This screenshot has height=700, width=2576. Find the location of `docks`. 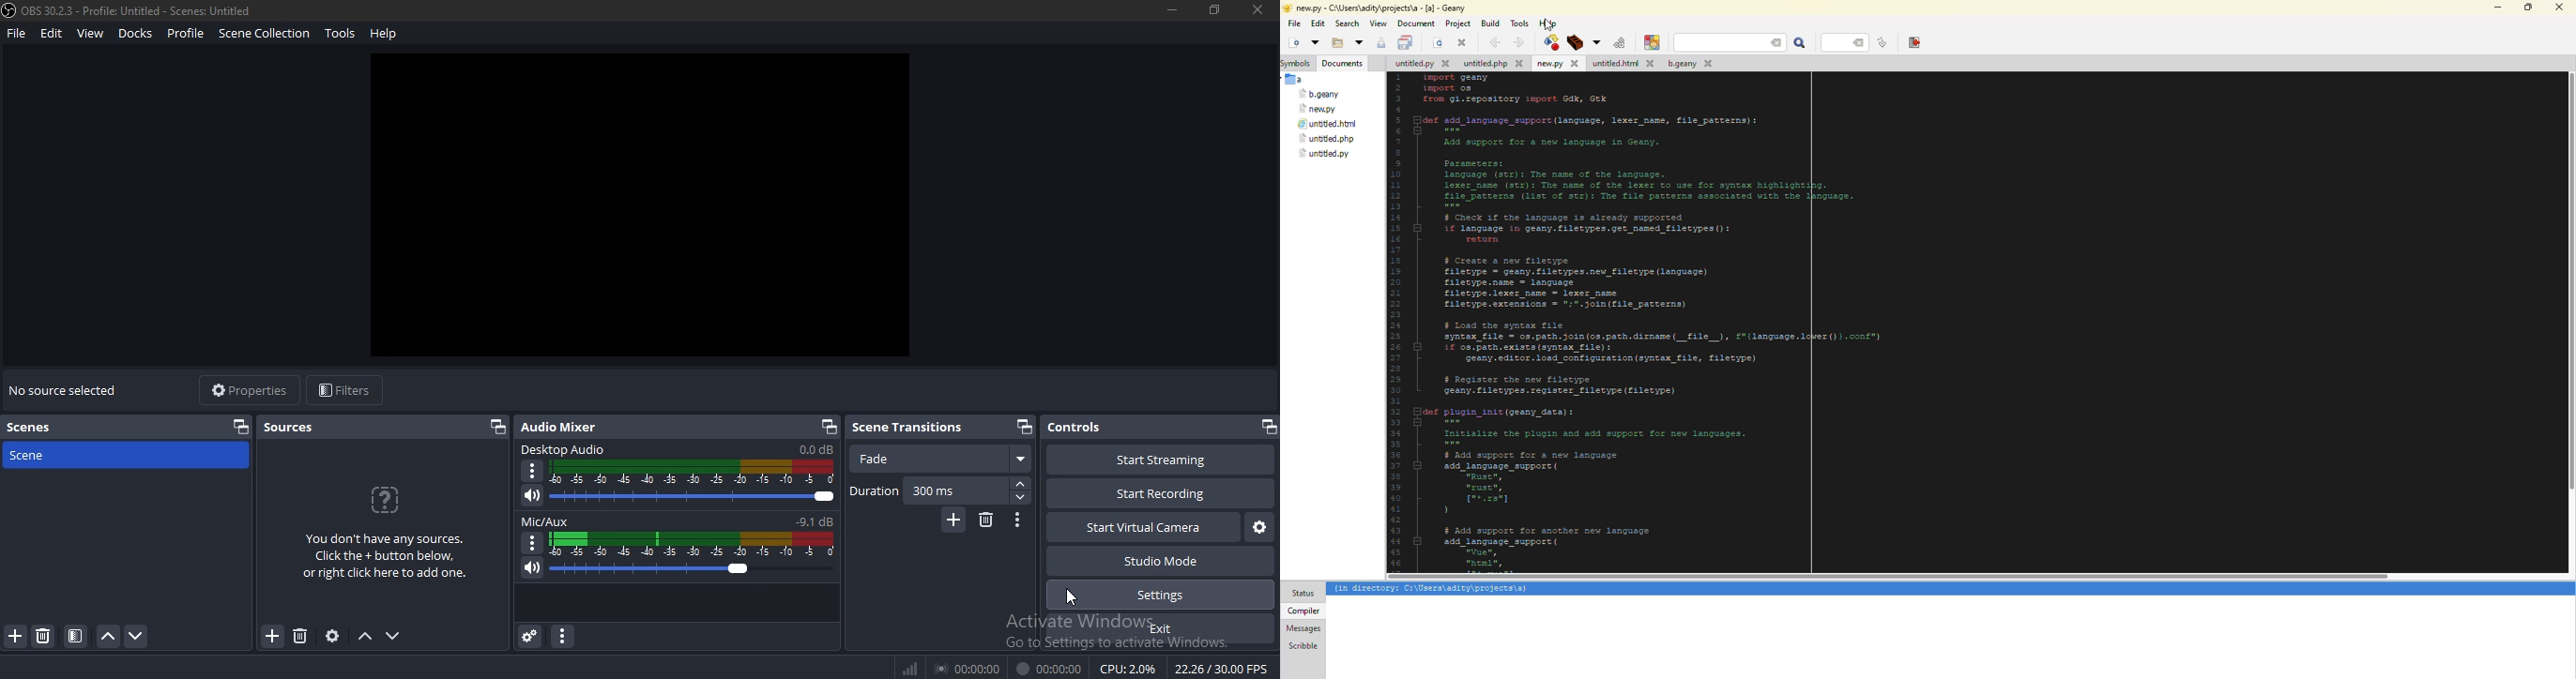

docks is located at coordinates (136, 32).